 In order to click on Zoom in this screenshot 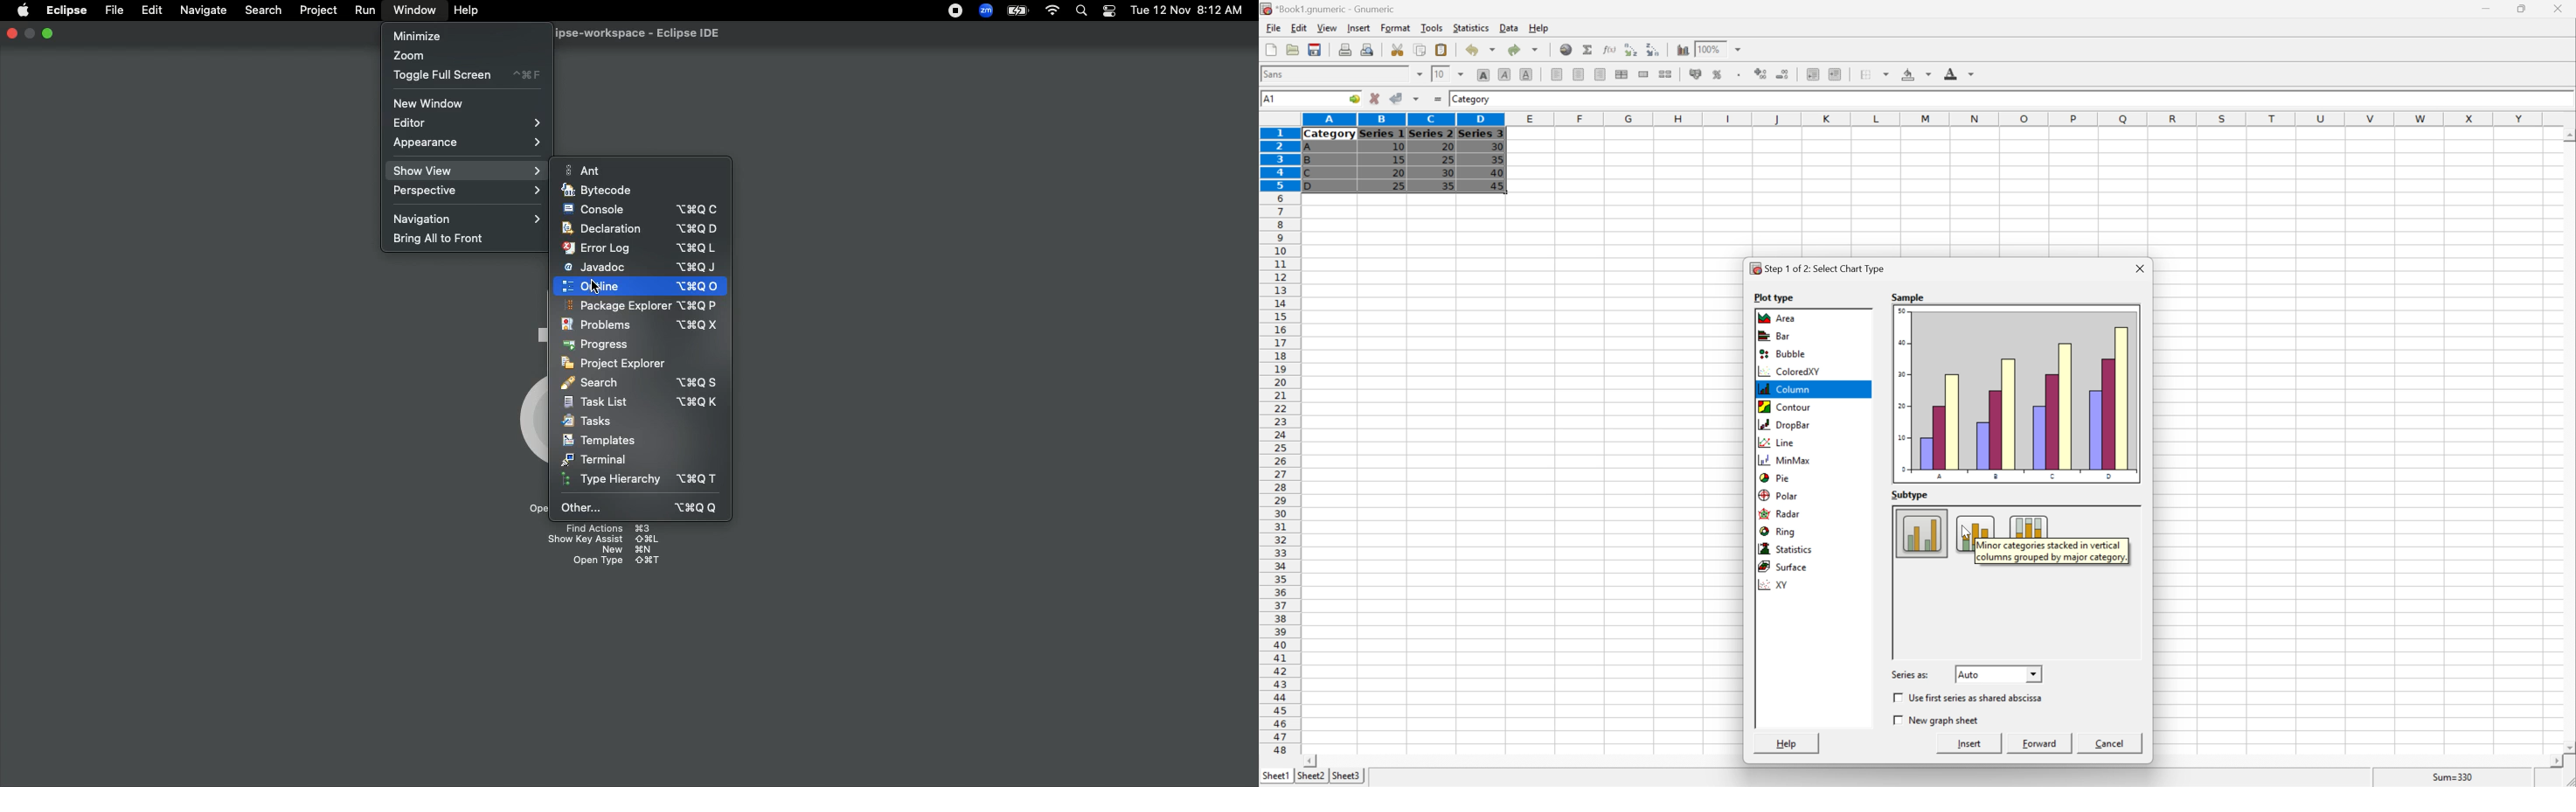, I will do `click(983, 10)`.